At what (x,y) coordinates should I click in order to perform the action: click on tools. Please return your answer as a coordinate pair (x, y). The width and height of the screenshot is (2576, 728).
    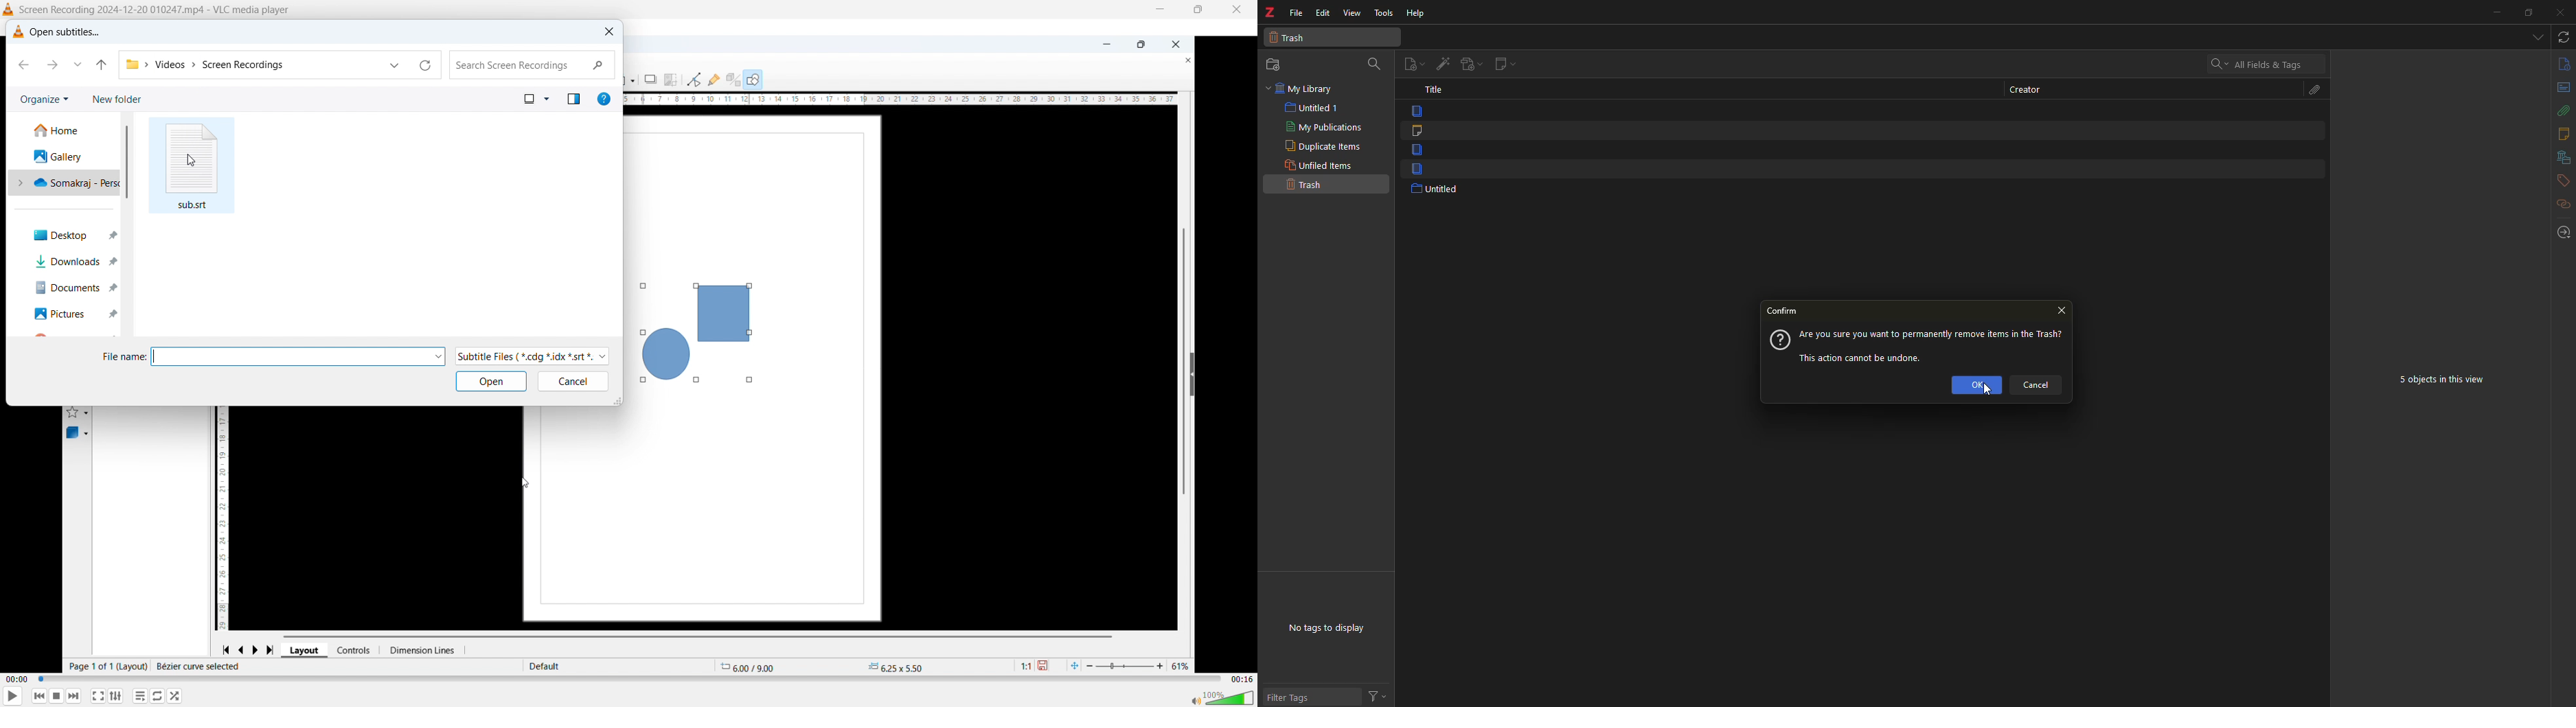
    Looking at the image, I should click on (1384, 13).